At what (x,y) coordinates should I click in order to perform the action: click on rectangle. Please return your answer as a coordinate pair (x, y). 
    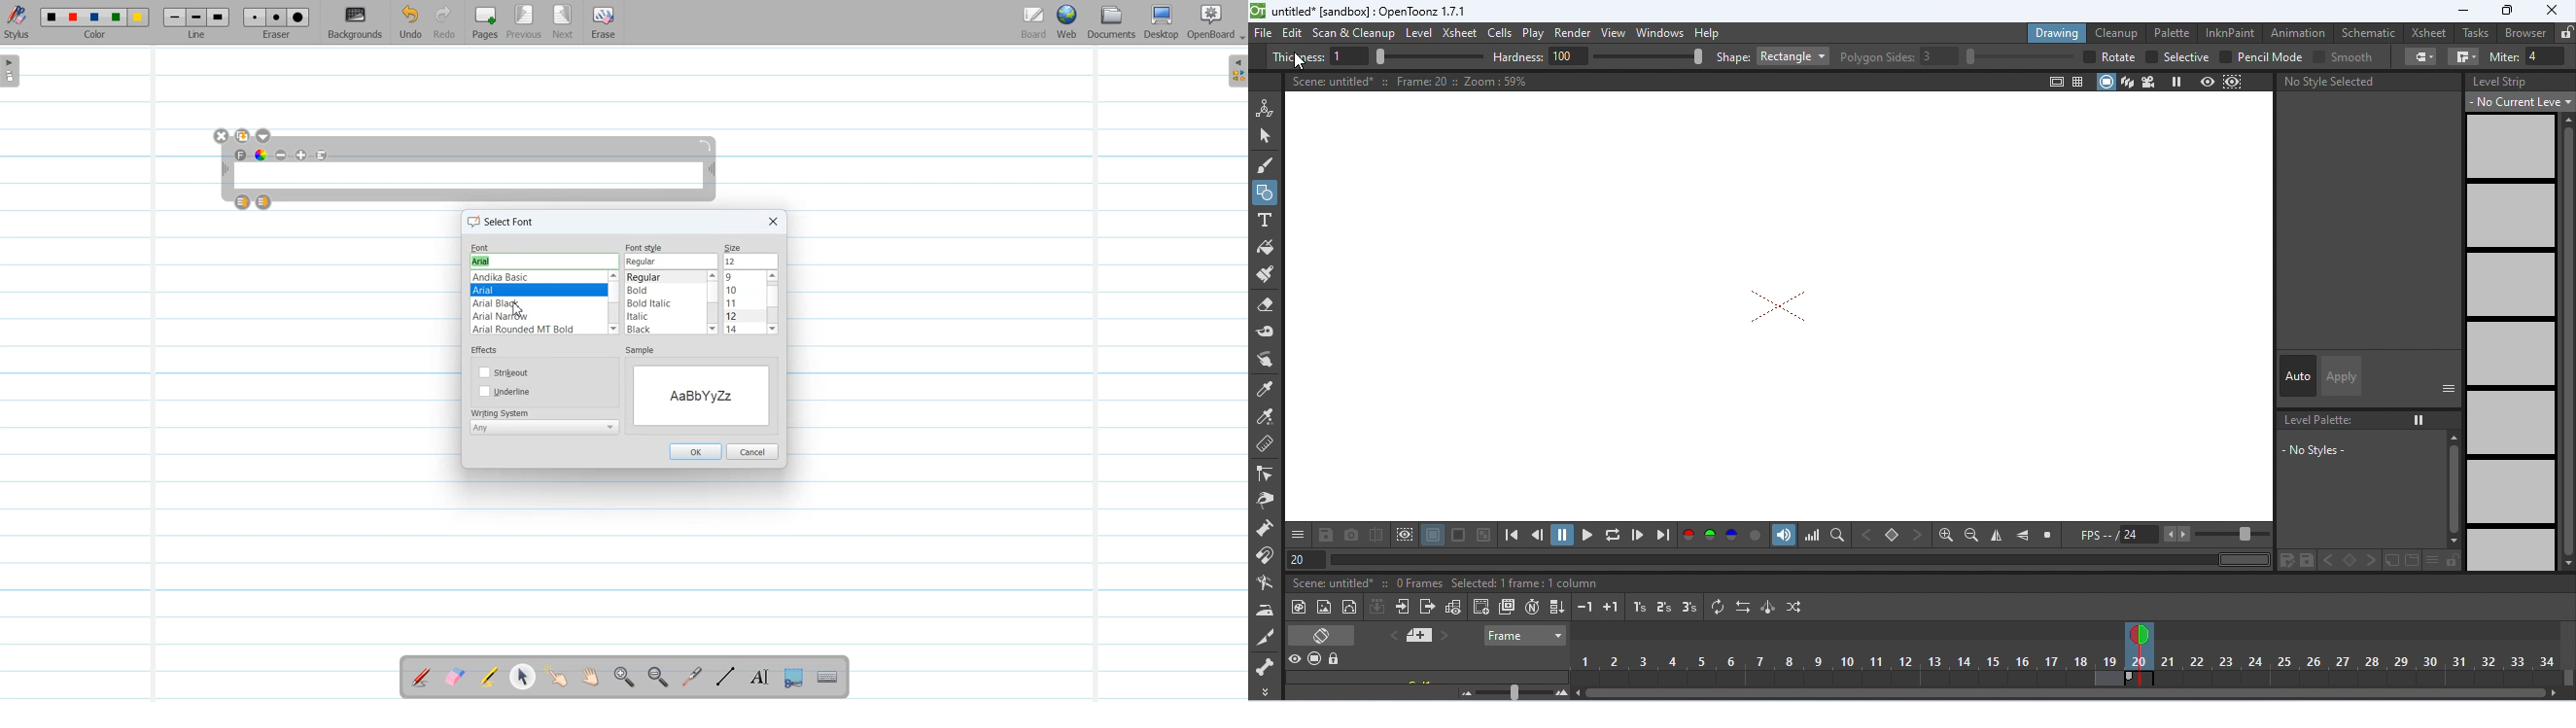
    Looking at the image, I should click on (1794, 55).